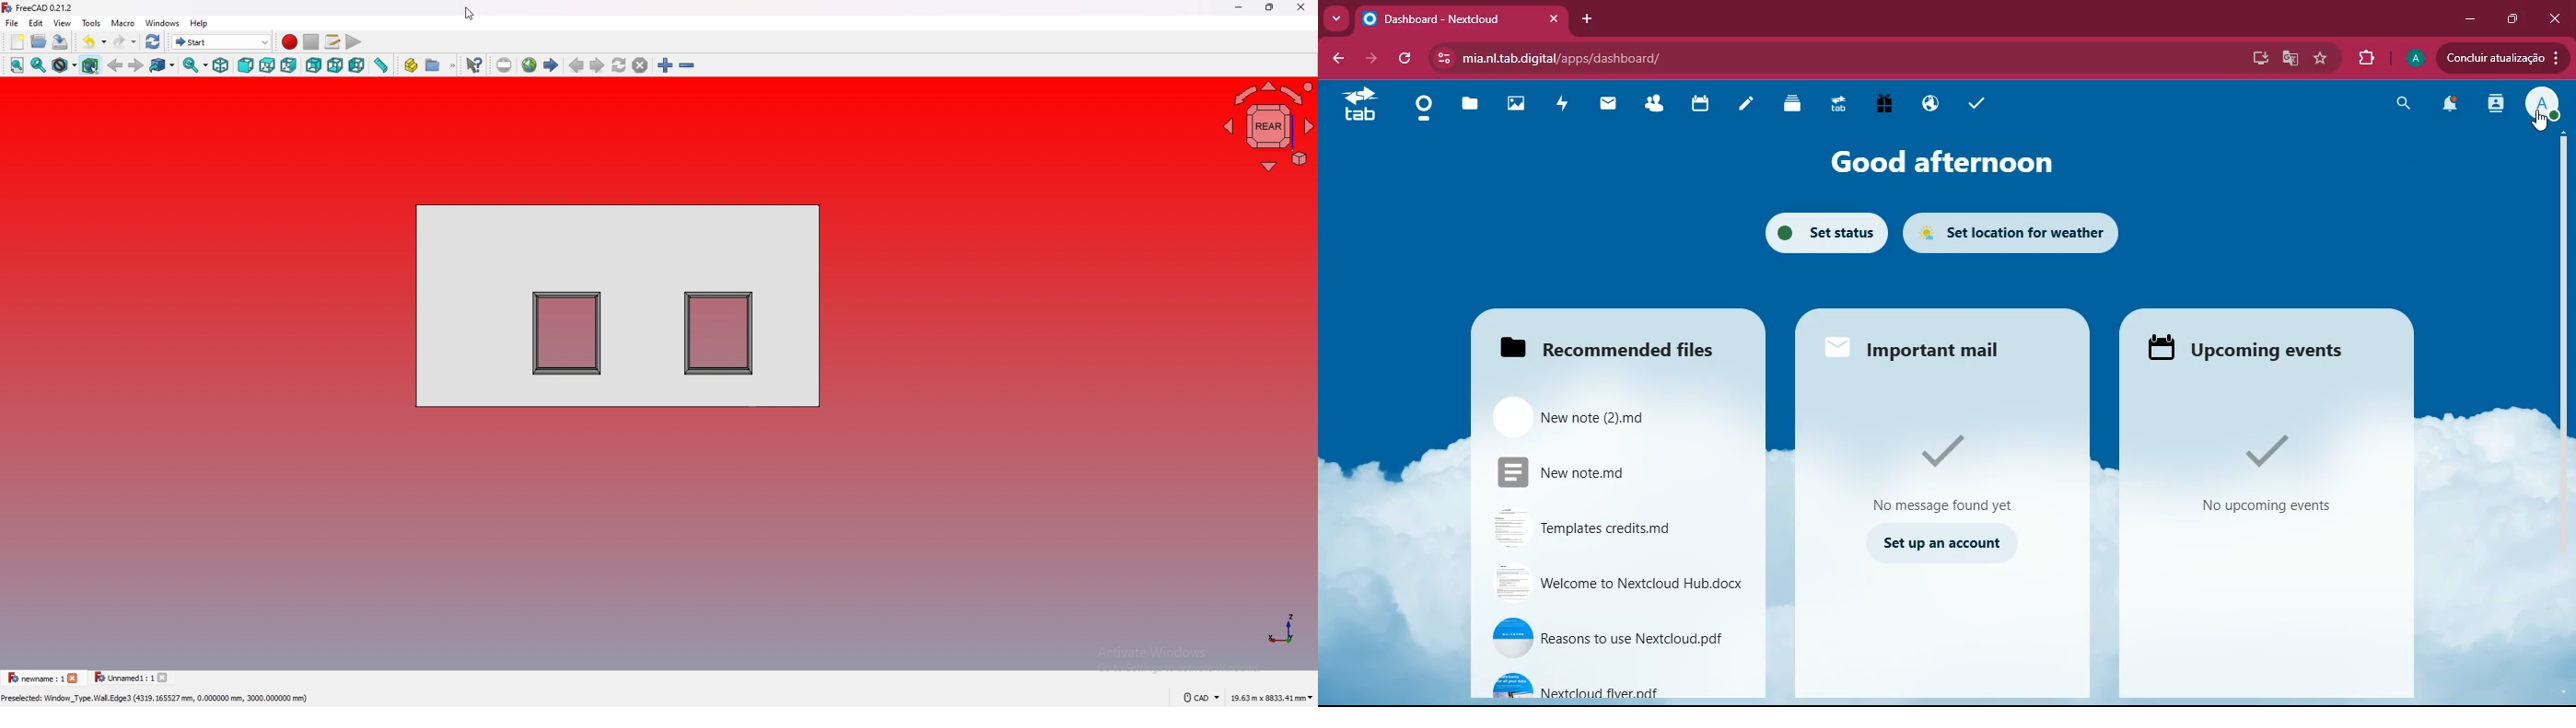  Describe the element at coordinates (132, 678) in the screenshot. I see `tab 2` at that location.